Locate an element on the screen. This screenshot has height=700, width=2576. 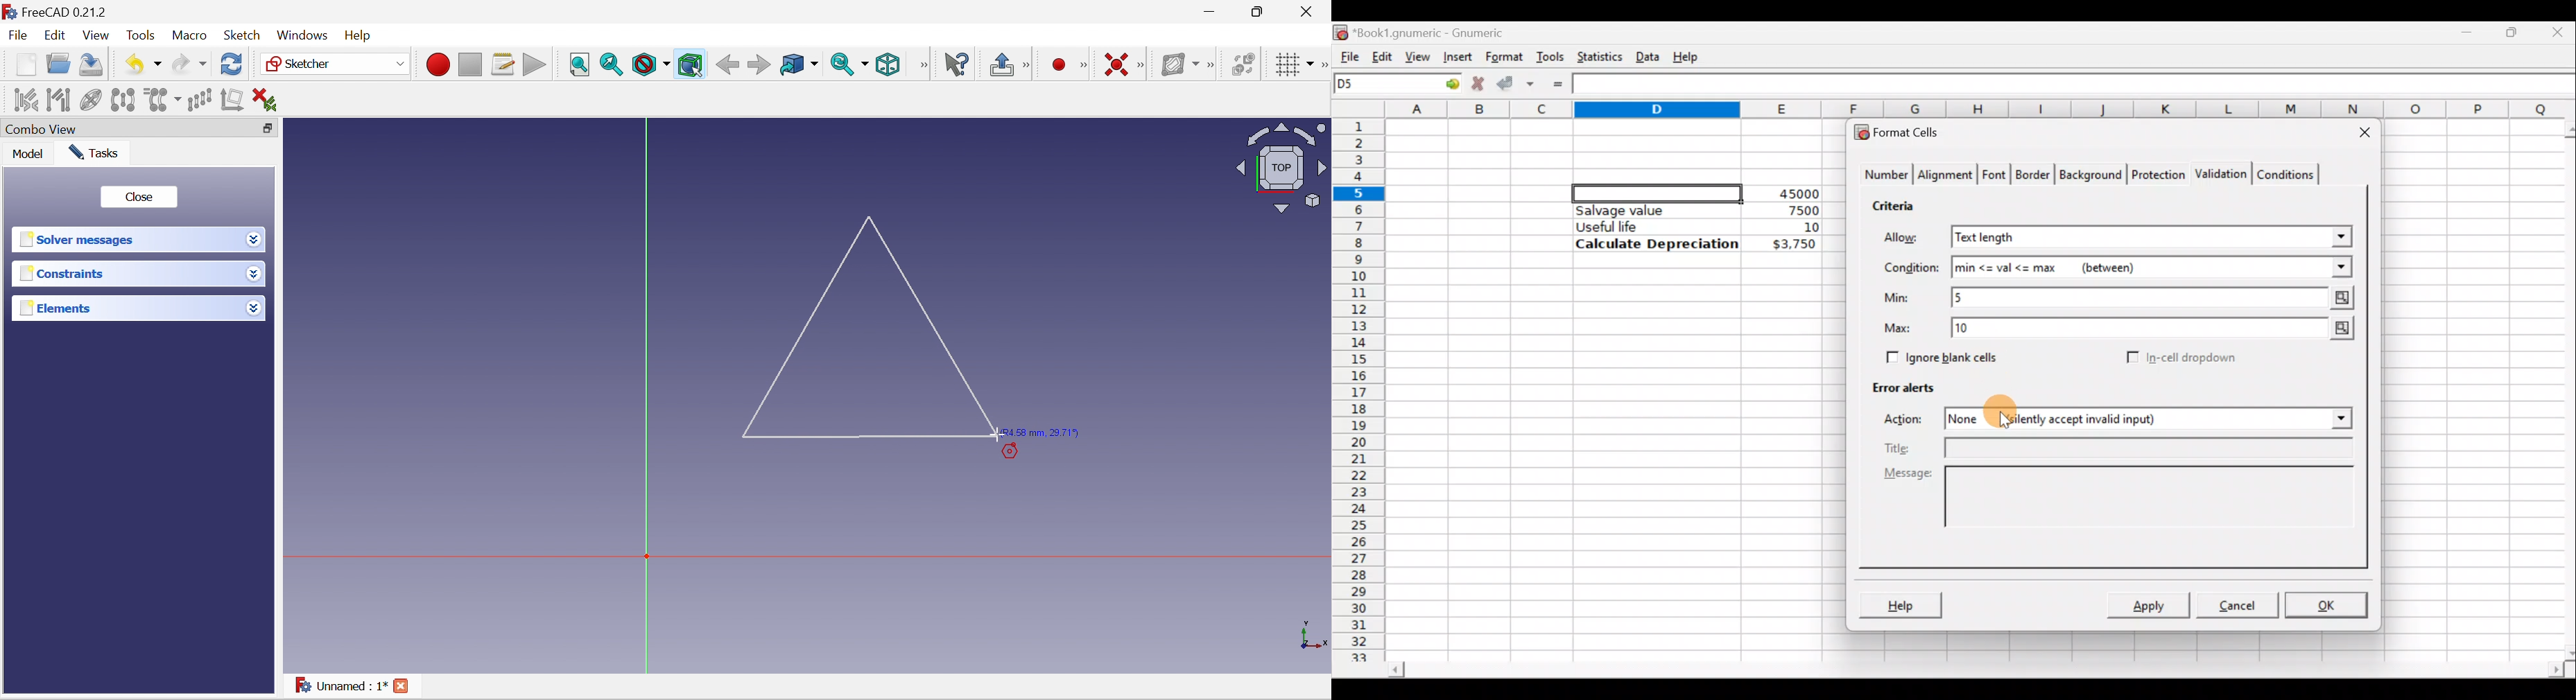
Solver messages is located at coordinates (126, 240).